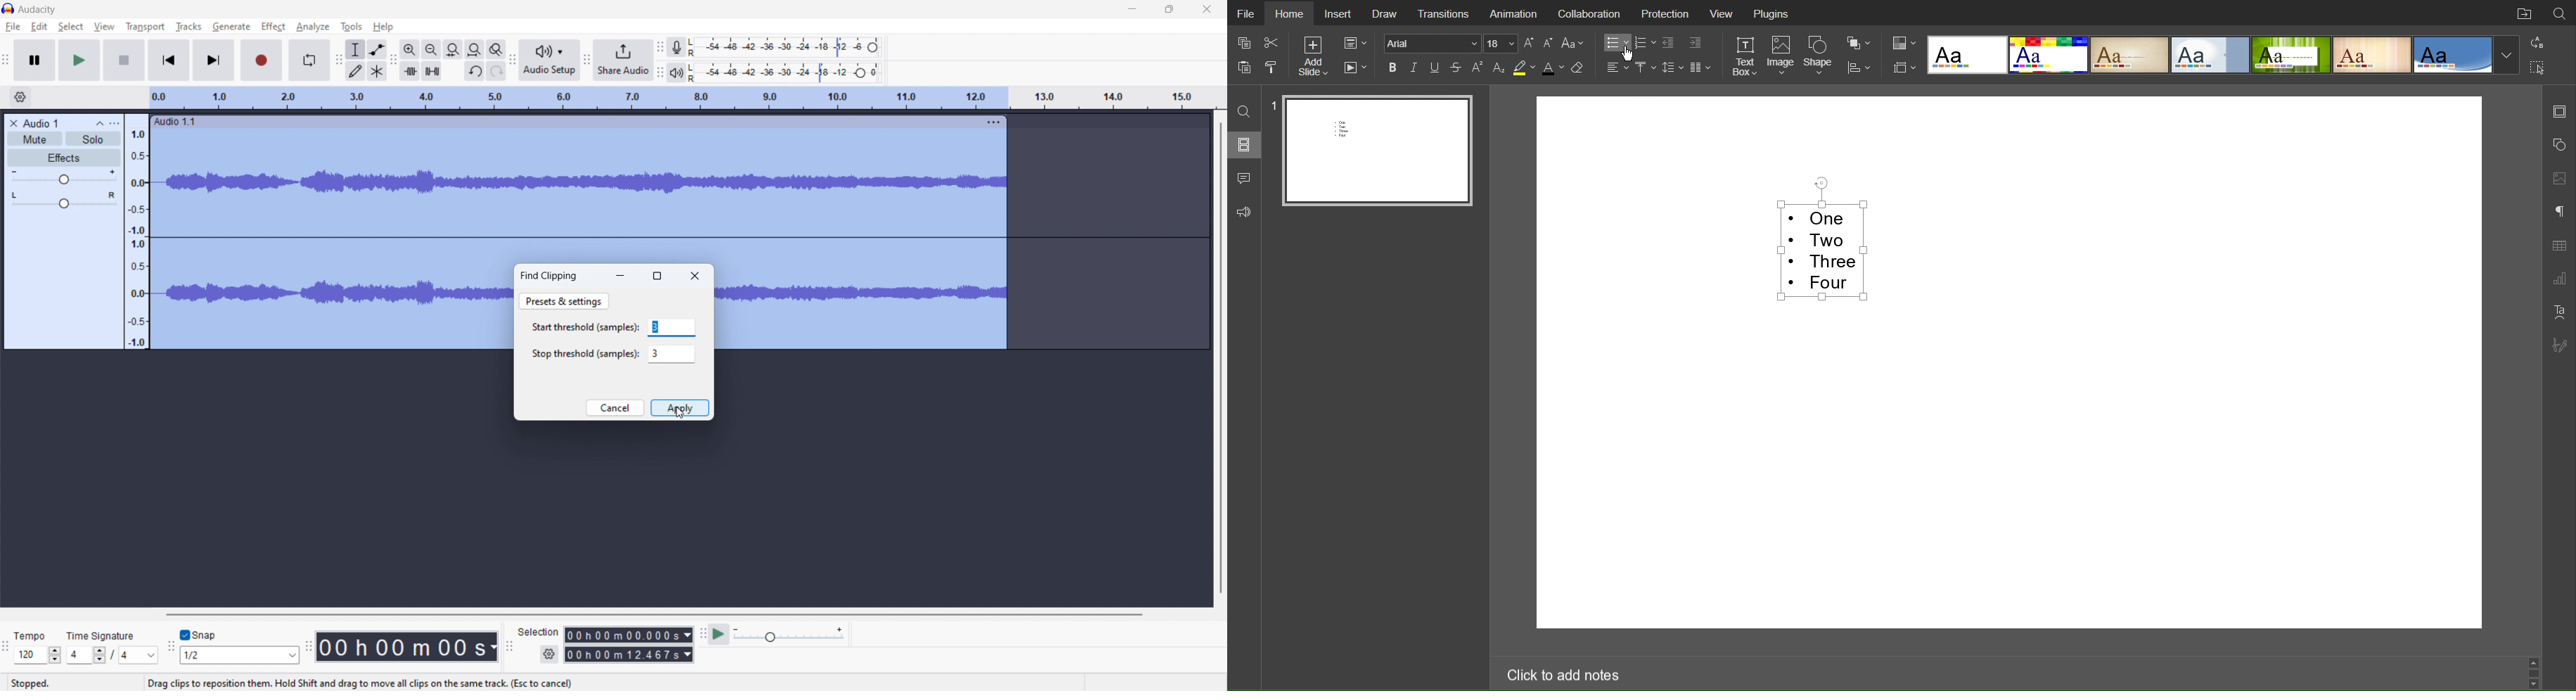 This screenshot has width=2576, height=700. I want to click on time stamp, so click(407, 646).